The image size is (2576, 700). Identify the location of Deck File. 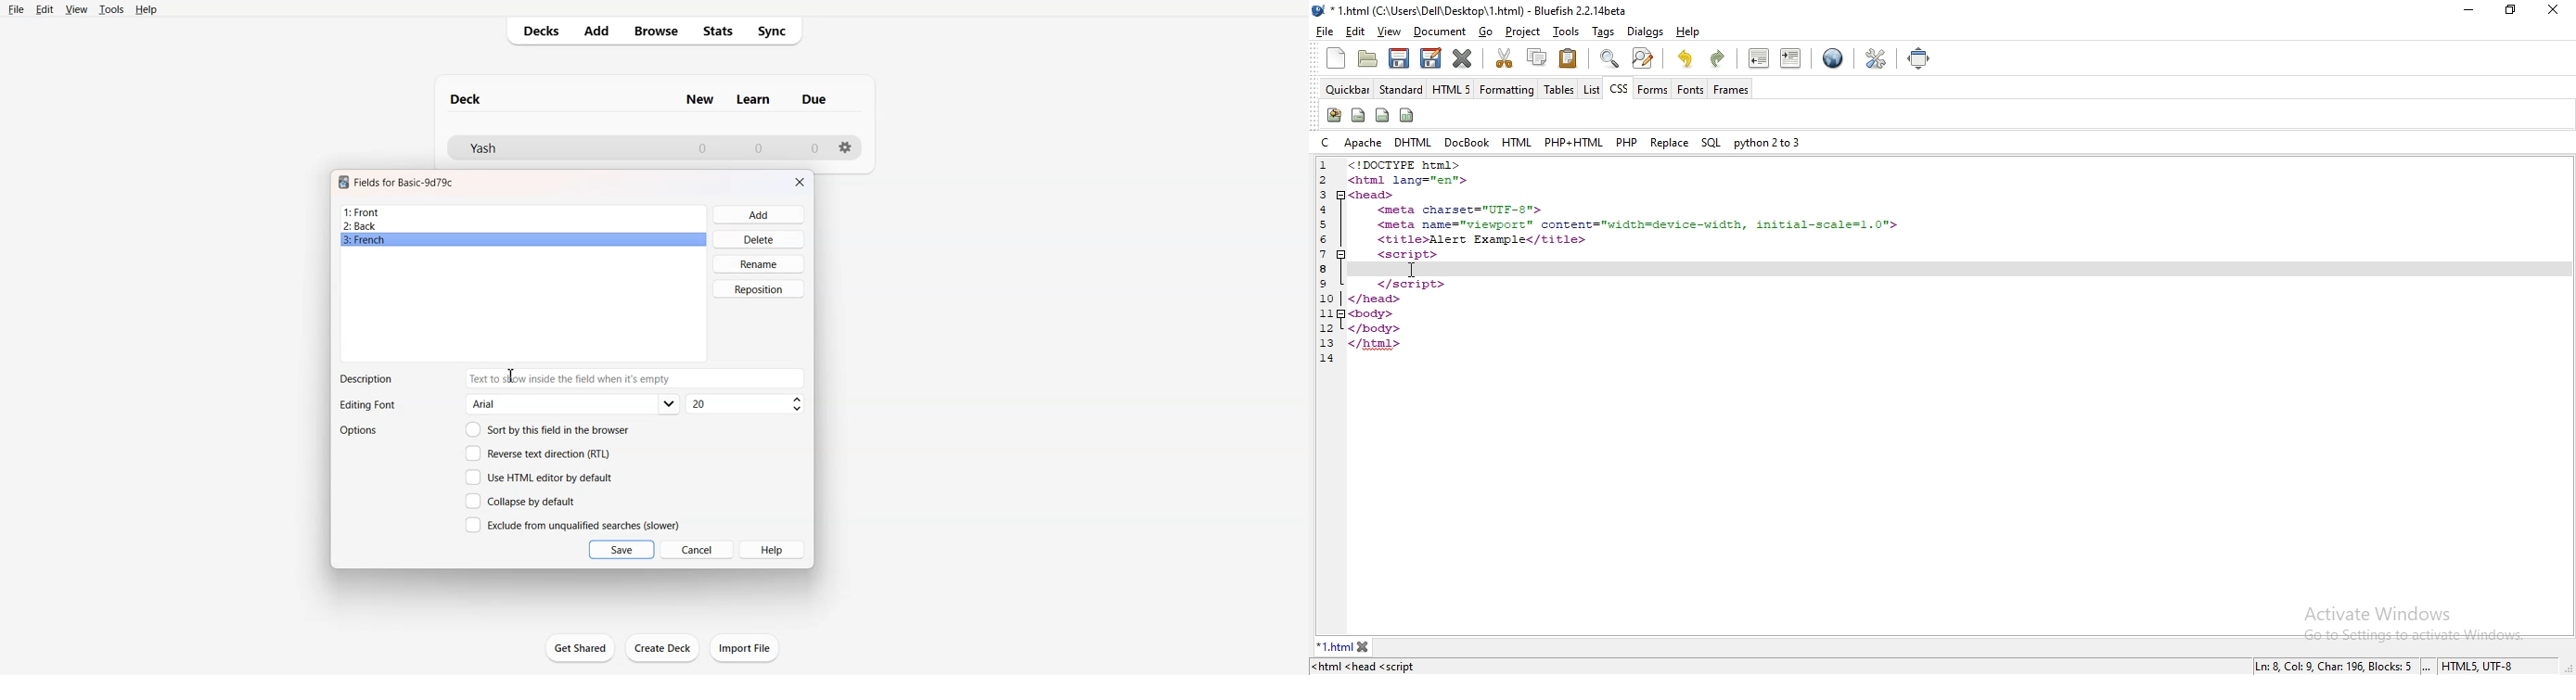
(559, 148).